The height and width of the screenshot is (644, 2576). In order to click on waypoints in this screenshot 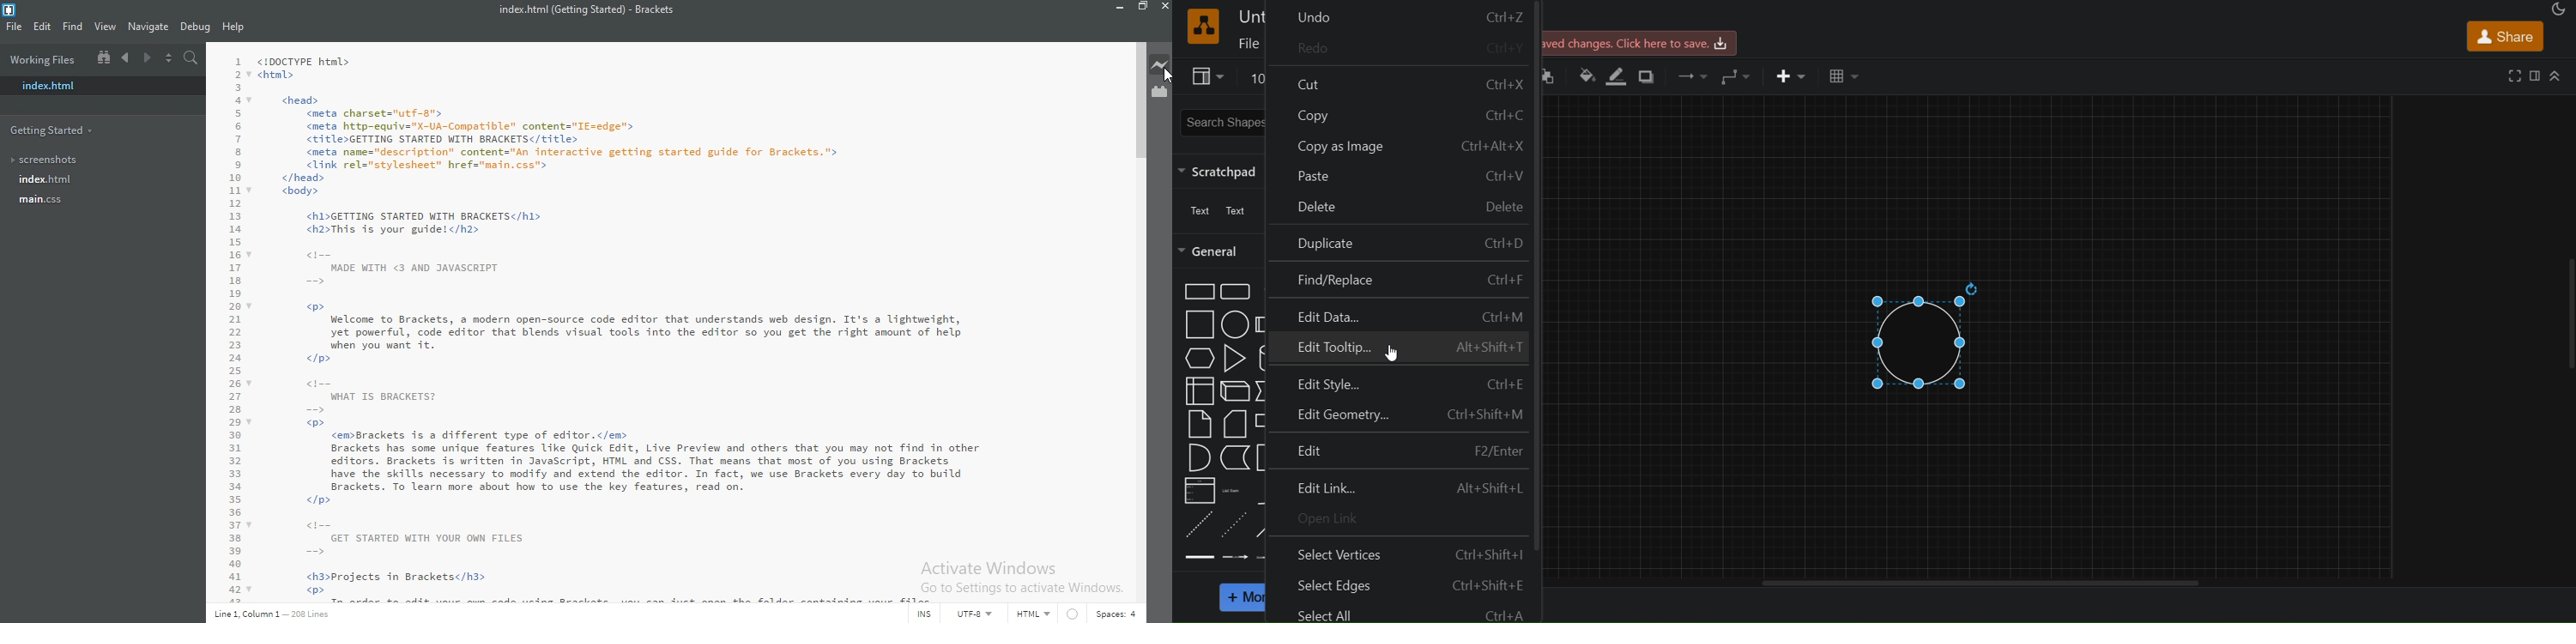, I will do `click(1738, 77)`.